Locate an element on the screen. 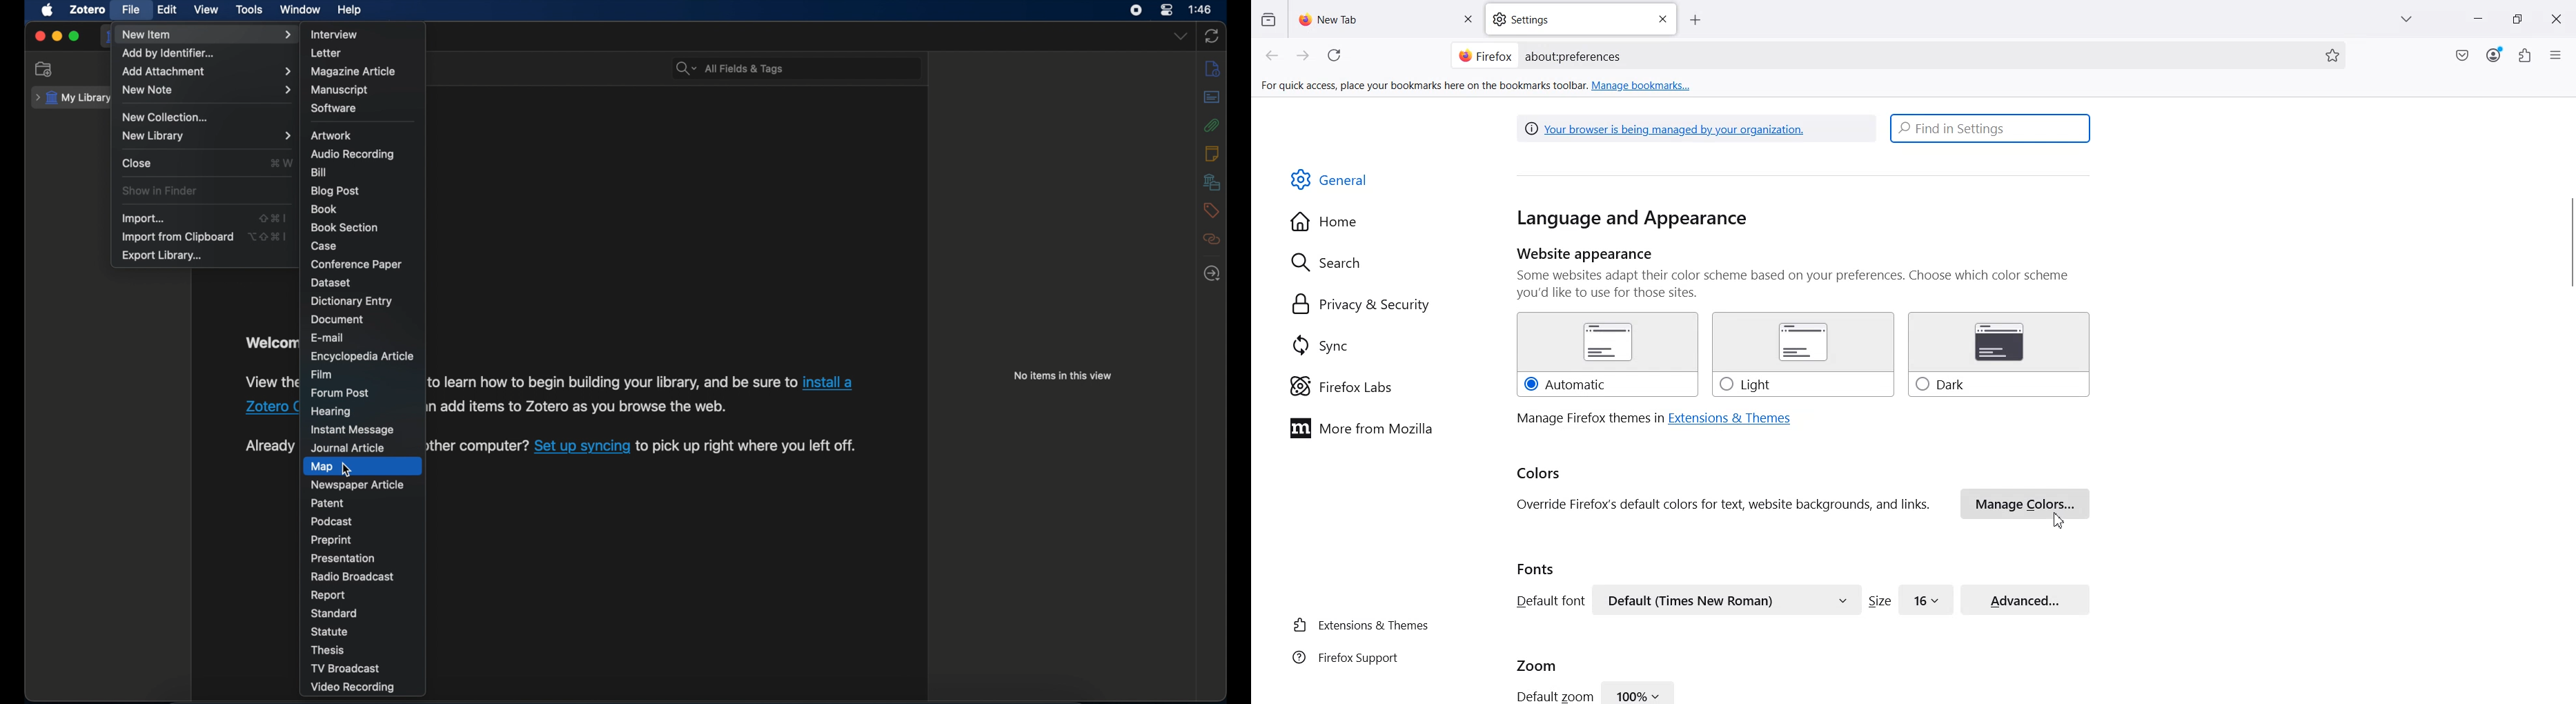 The image size is (2576, 728). option + shift + command + I is located at coordinates (267, 236).